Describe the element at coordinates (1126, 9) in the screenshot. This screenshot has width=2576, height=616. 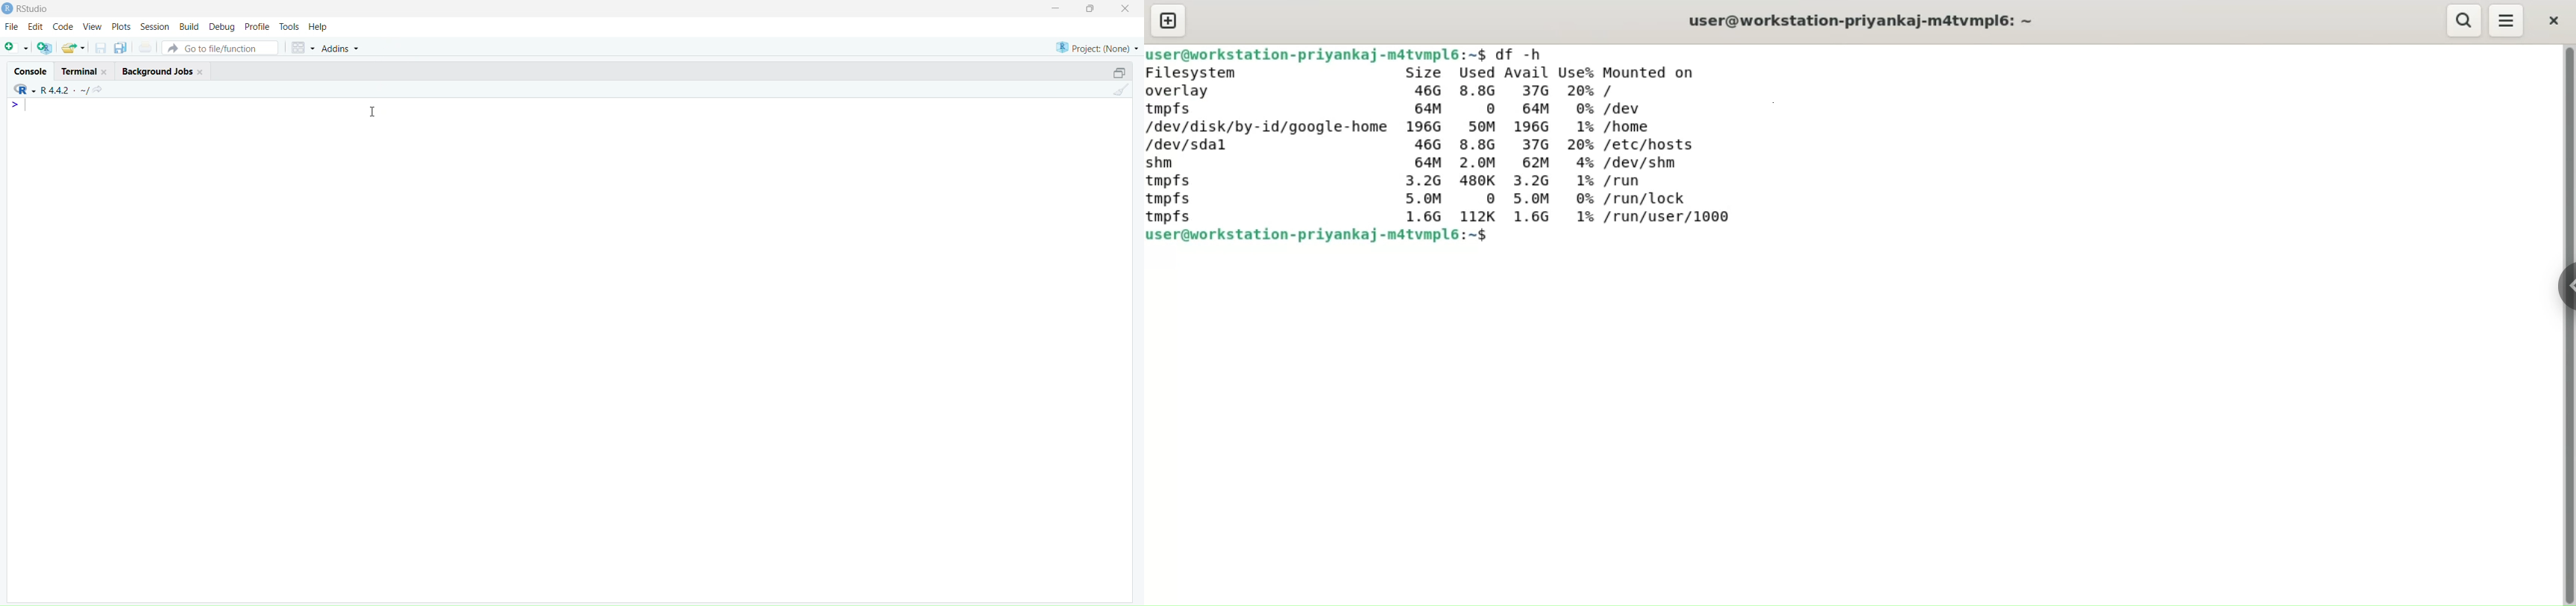
I see `close` at that location.